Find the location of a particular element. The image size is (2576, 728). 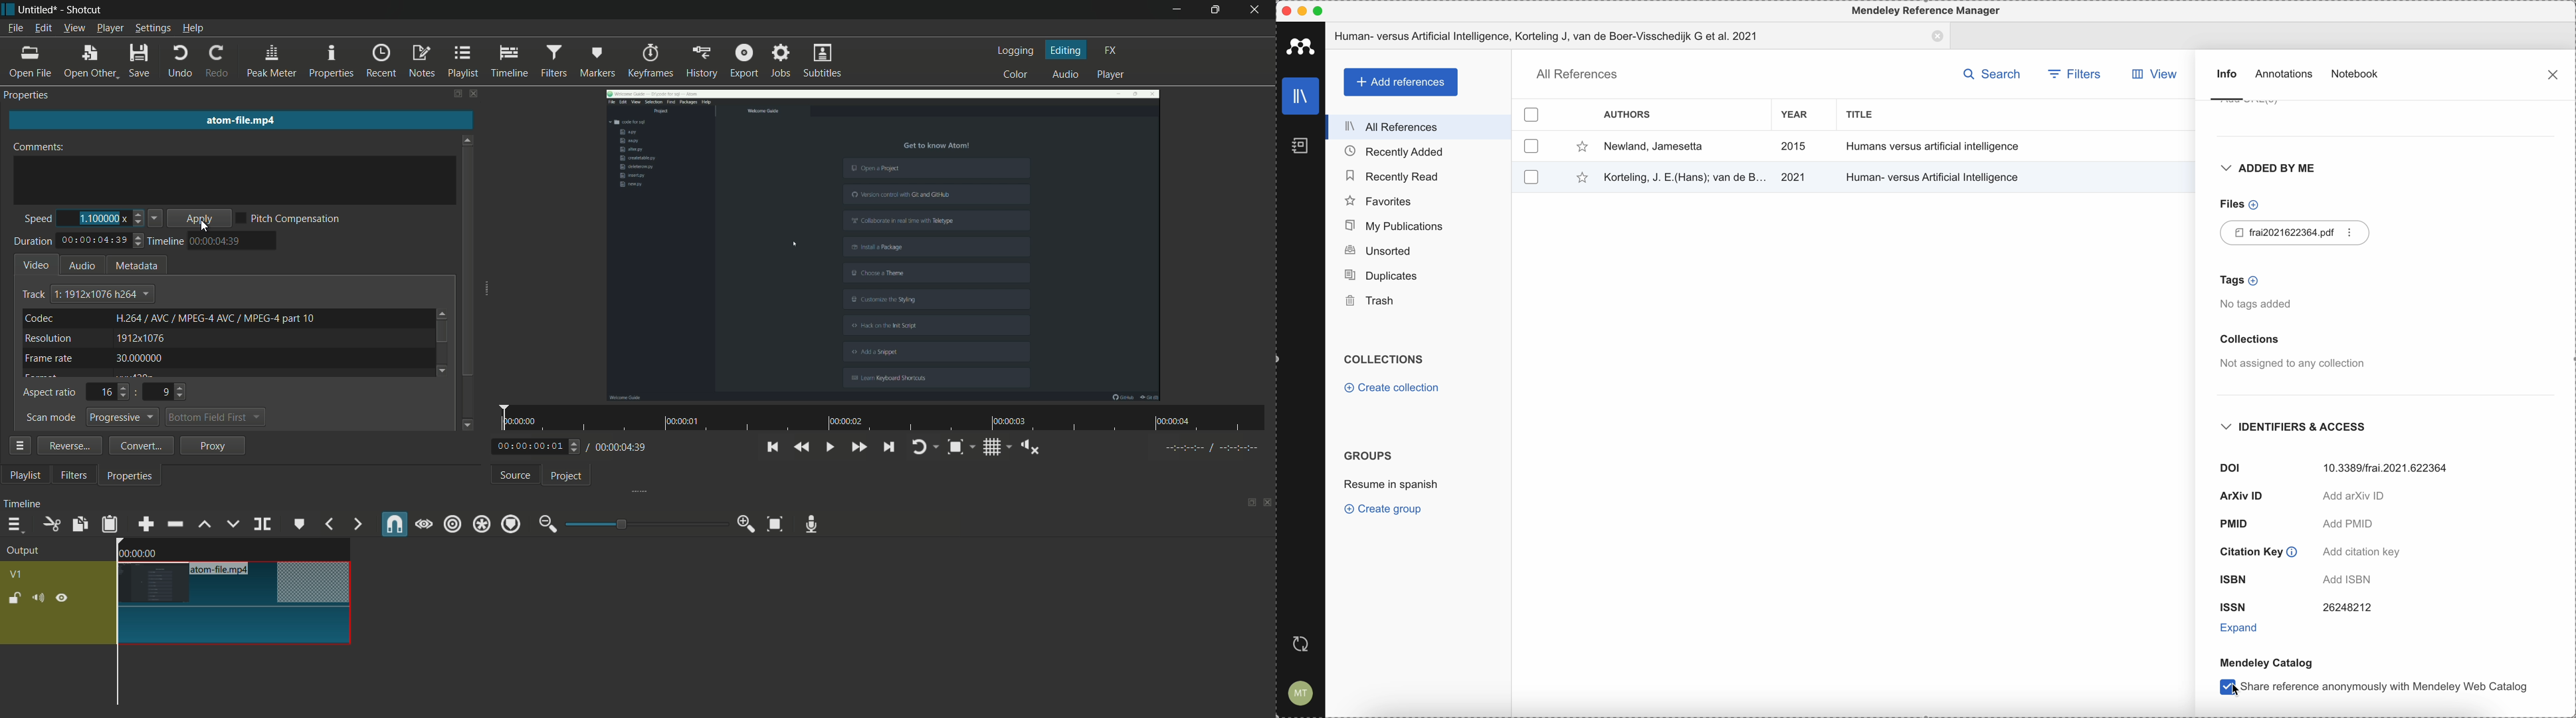

output is located at coordinates (23, 552).